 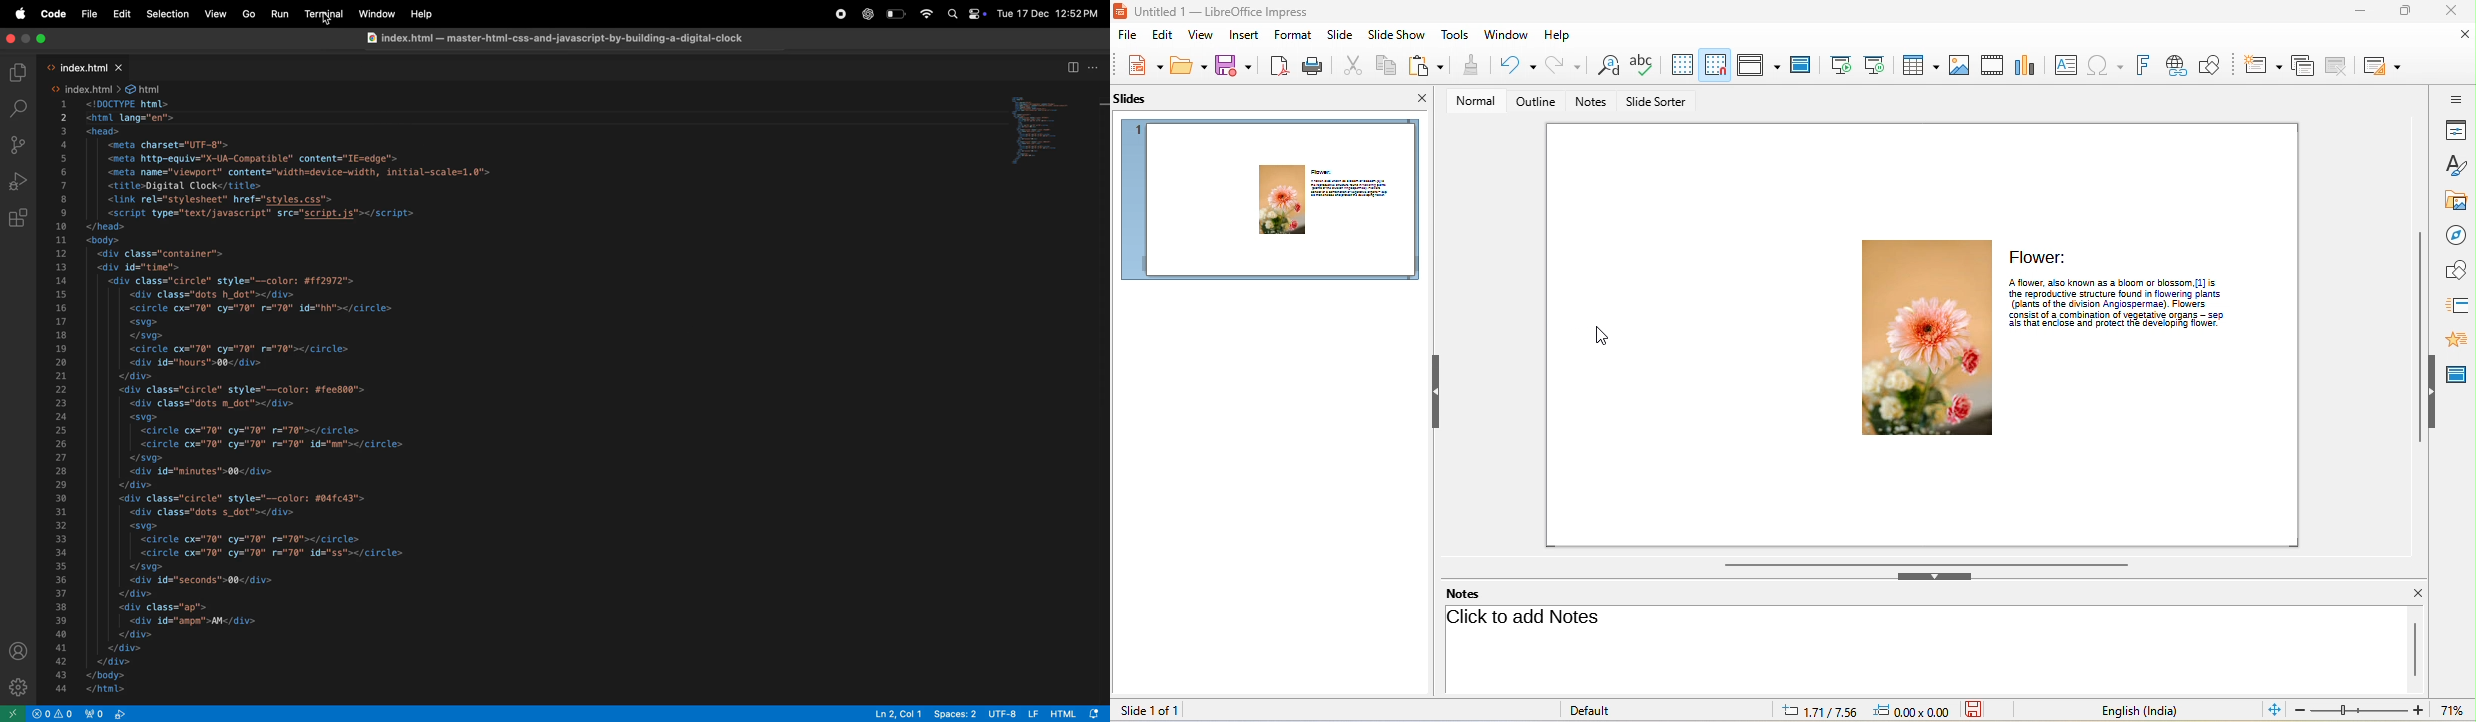 What do you see at coordinates (2107, 304) in the screenshot?
I see `(plants of the dwvision Angiospermae). Flowers` at bounding box center [2107, 304].